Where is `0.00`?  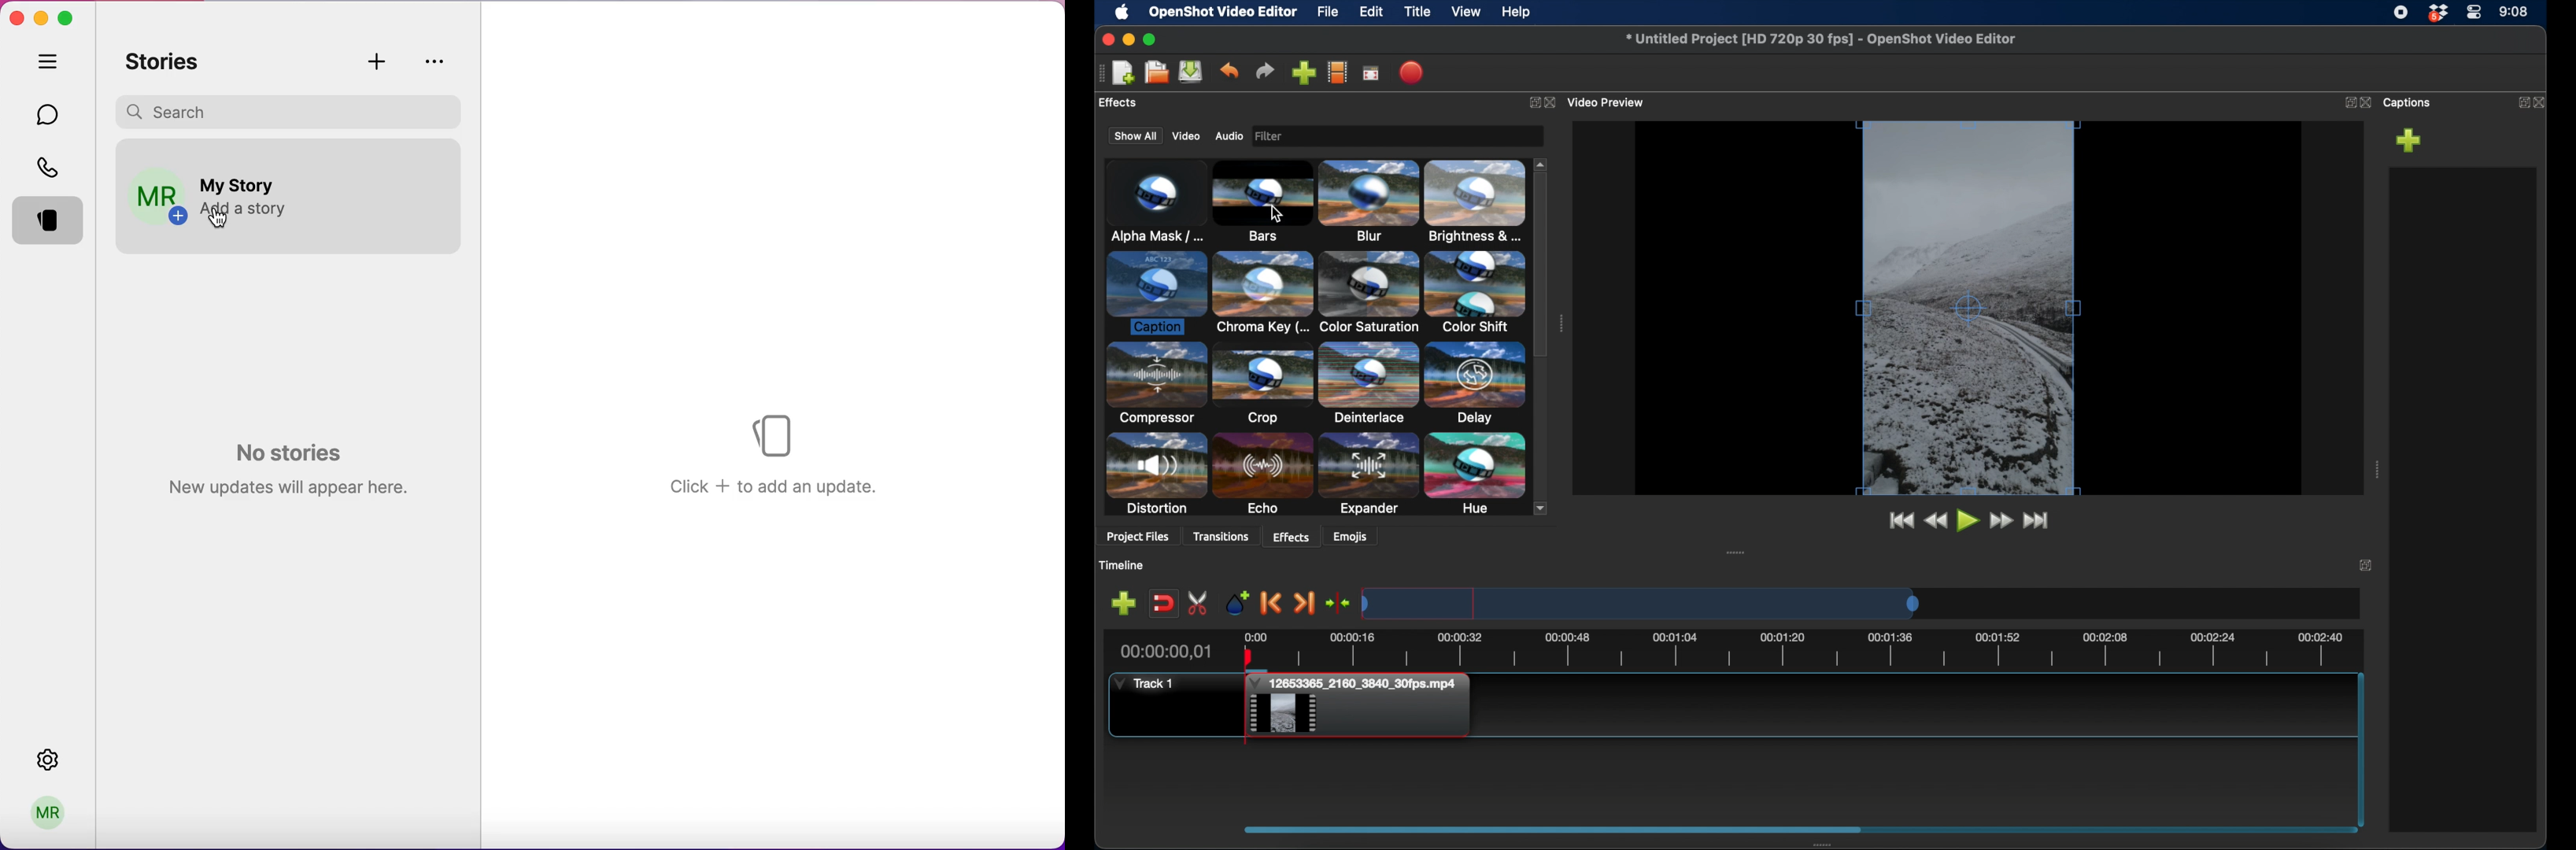
0.00 is located at coordinates (1254, 635).